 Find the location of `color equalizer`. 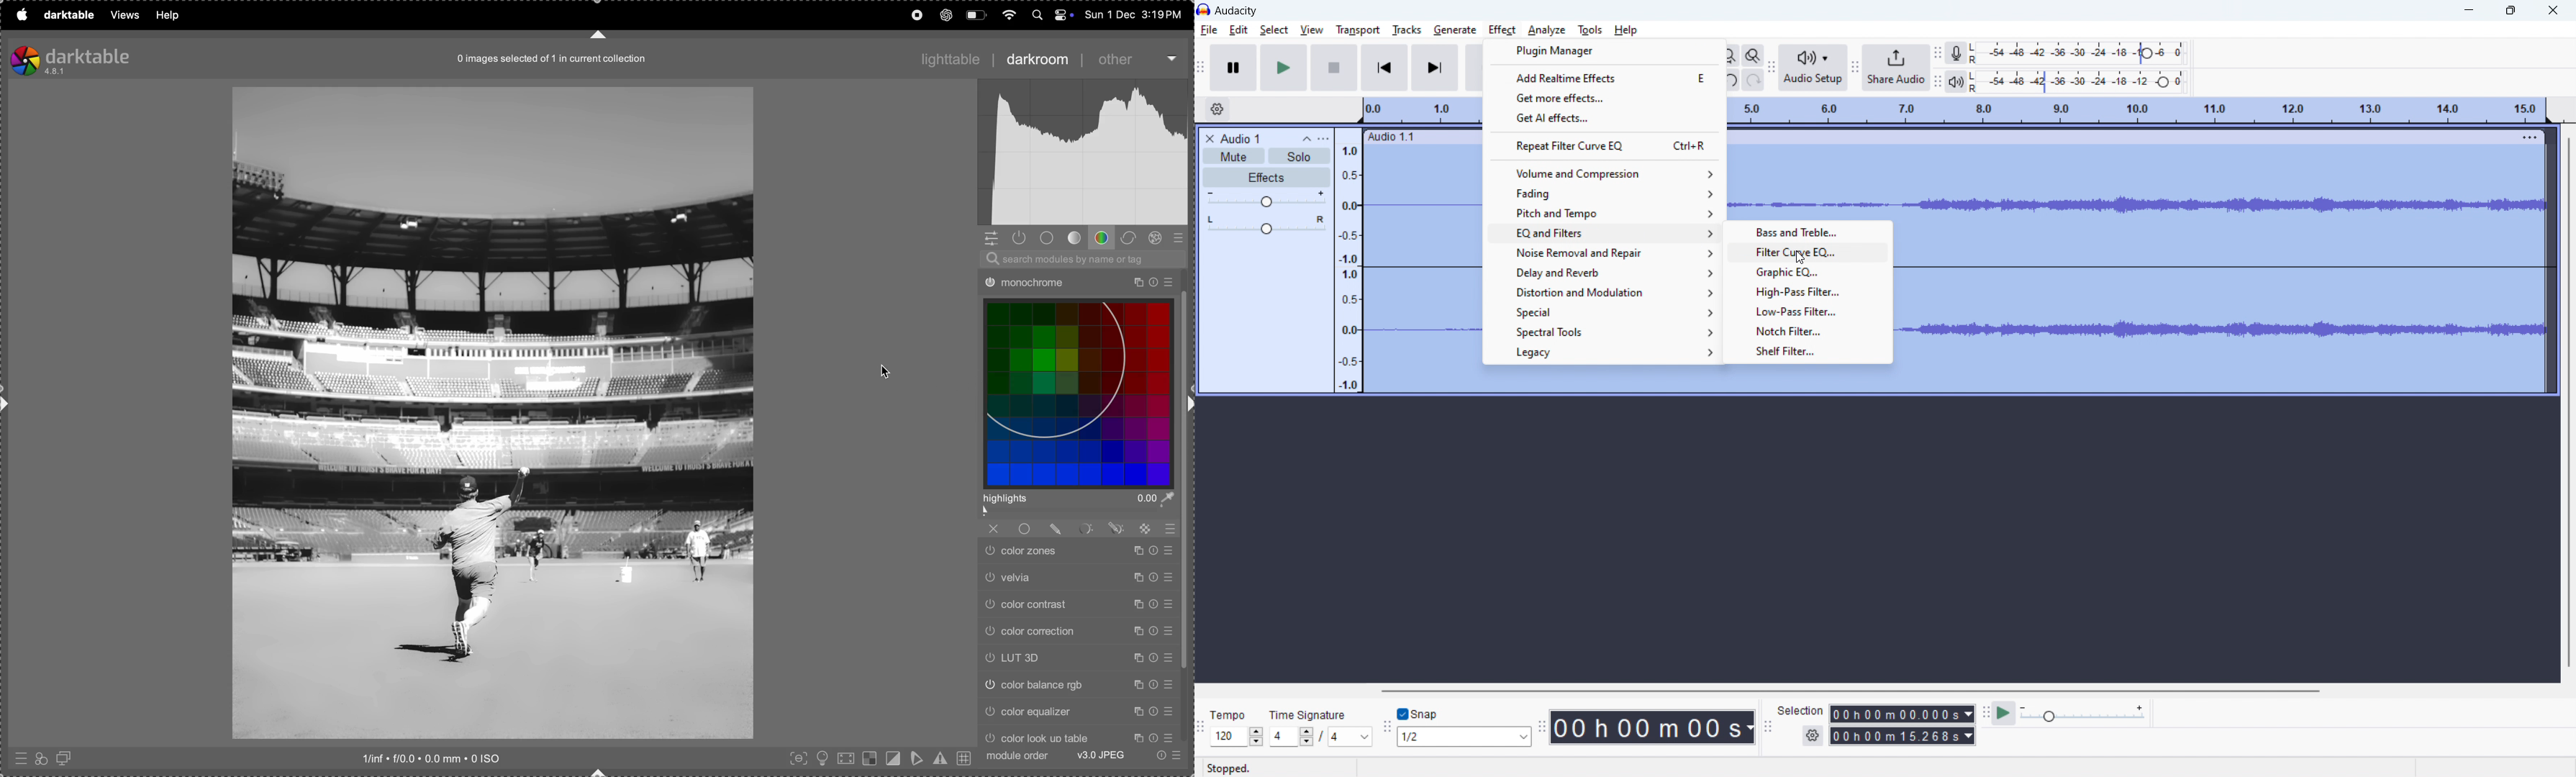

color equalizer is located at coordinates (1082, 714).